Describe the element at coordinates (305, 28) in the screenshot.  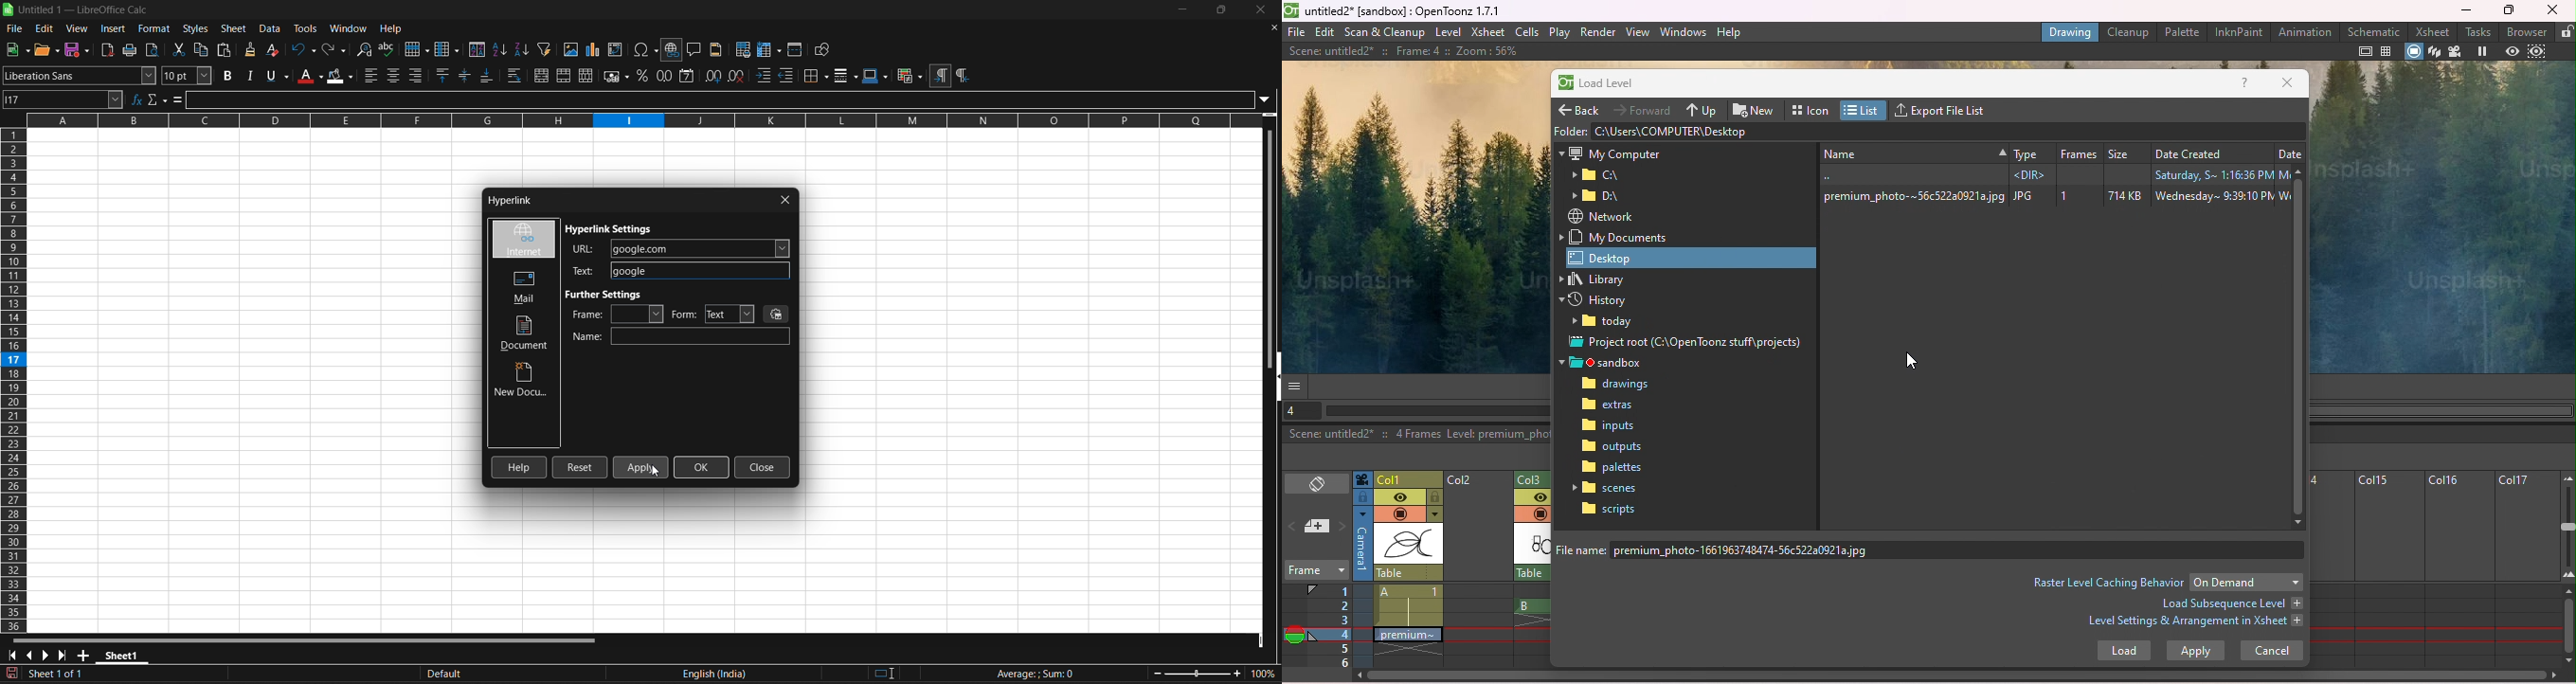
I see `tools` at that location.